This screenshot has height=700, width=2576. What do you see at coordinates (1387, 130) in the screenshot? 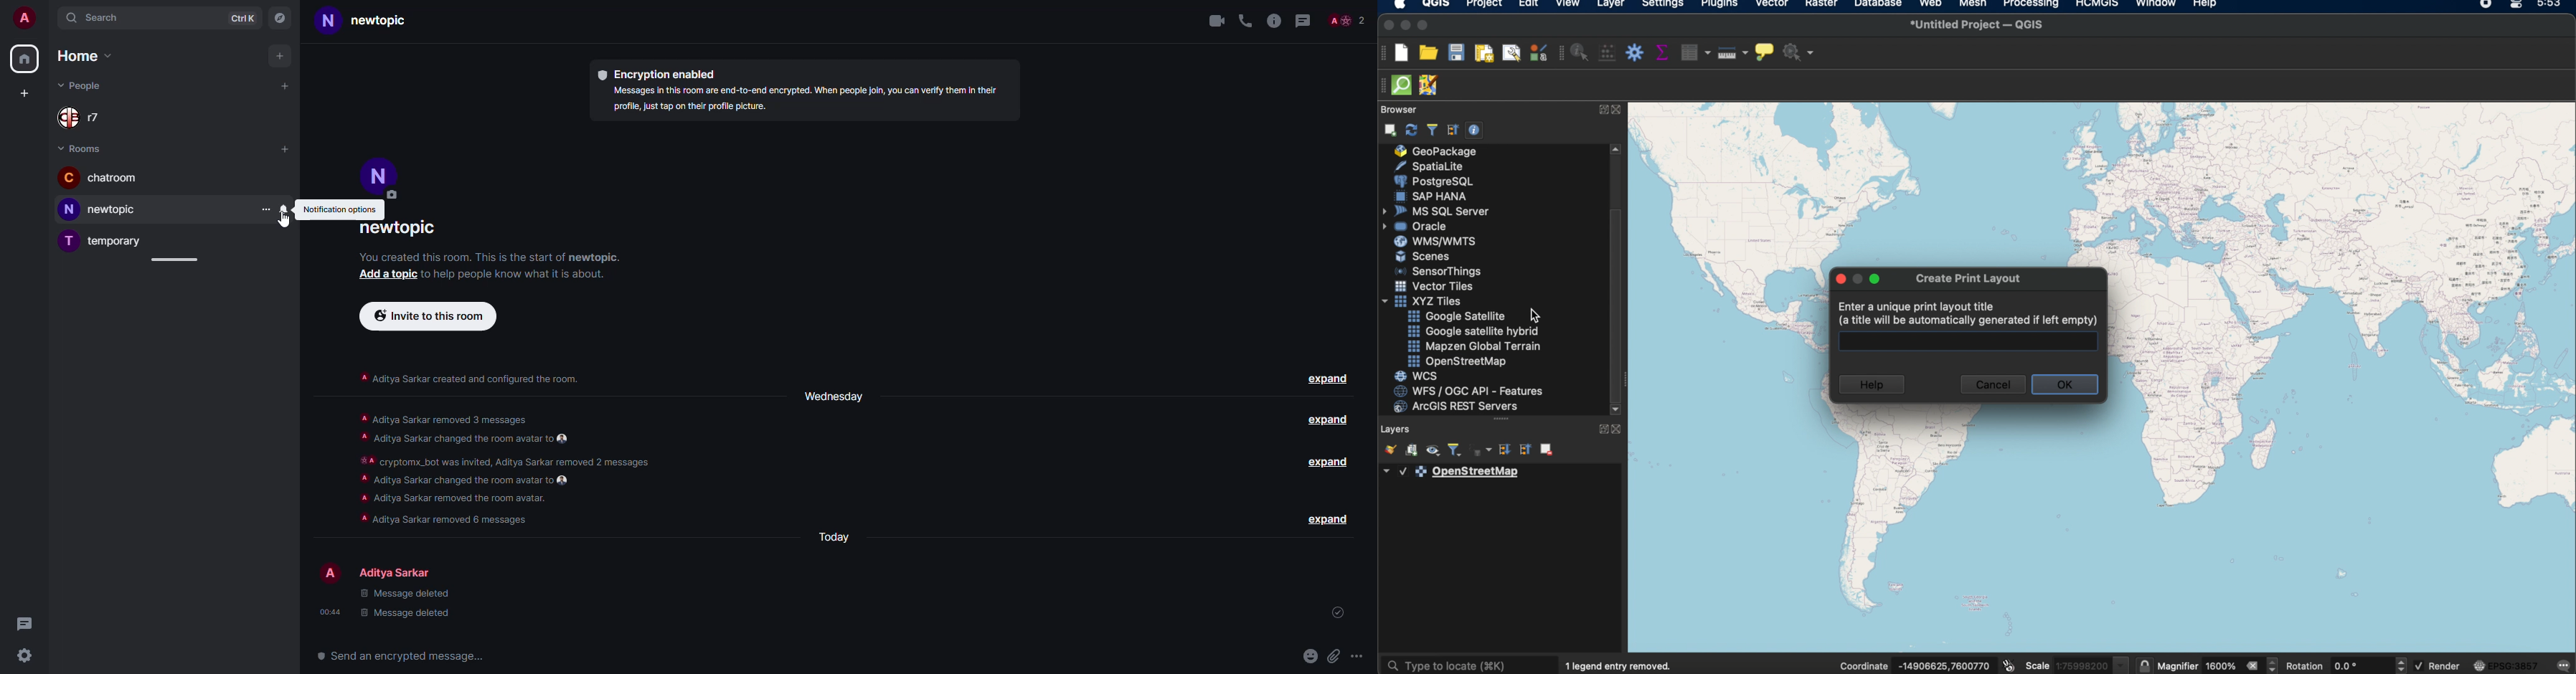
I see `add selection layers` at bounding box center [1387, 130].